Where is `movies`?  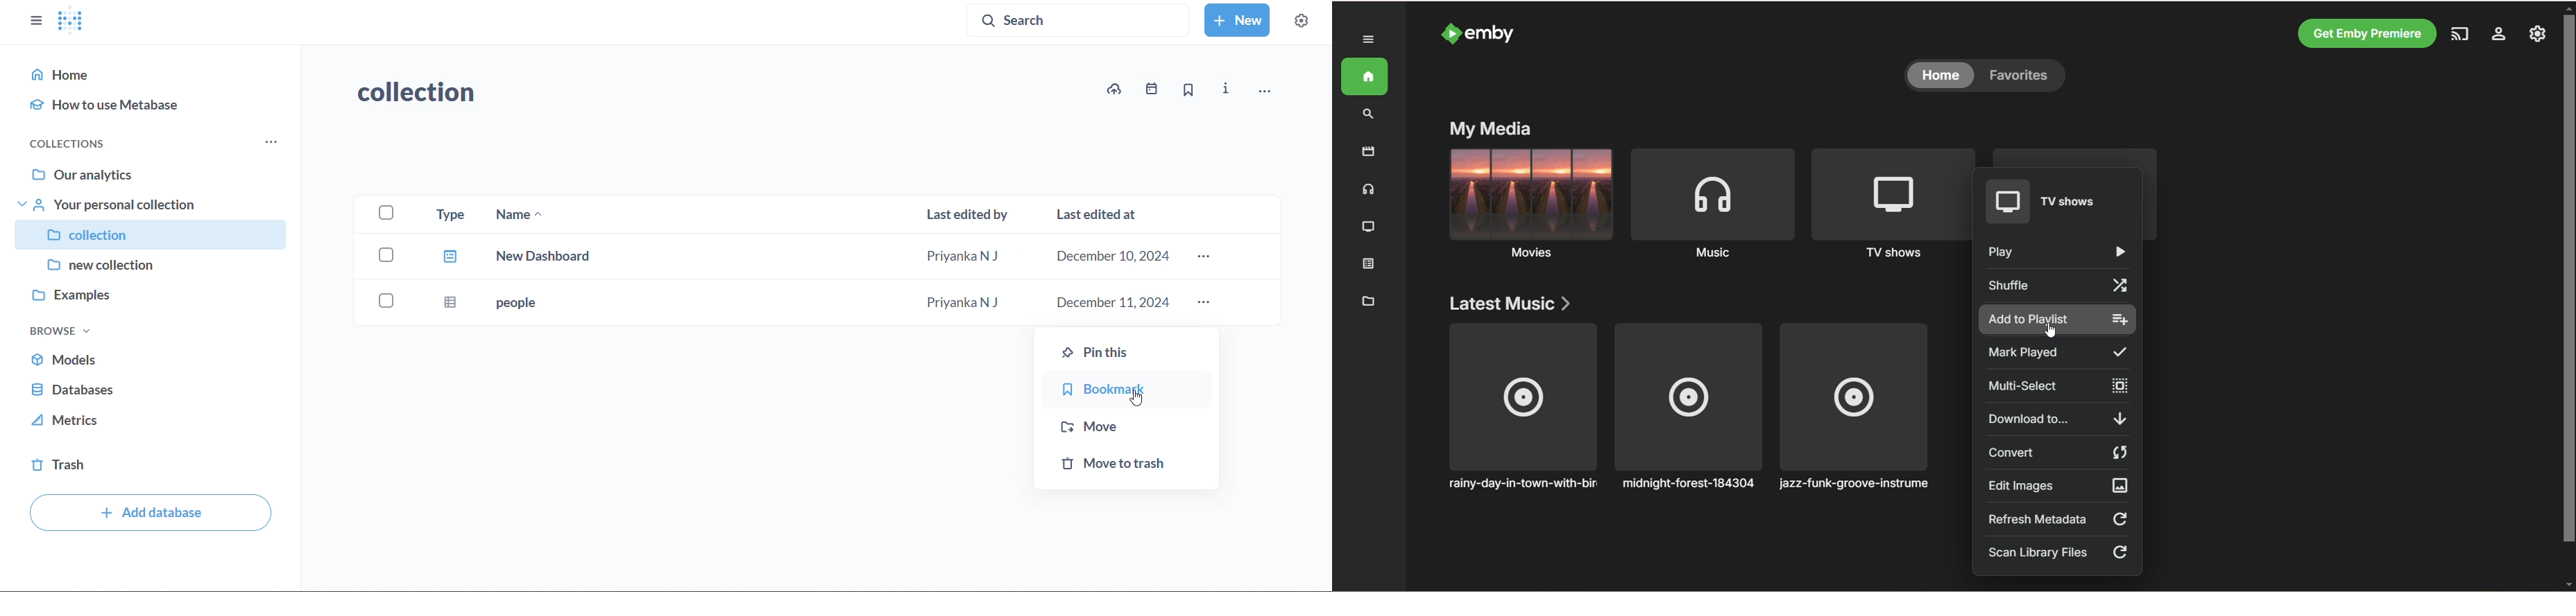 movies is located at coordinates (1368, 152).